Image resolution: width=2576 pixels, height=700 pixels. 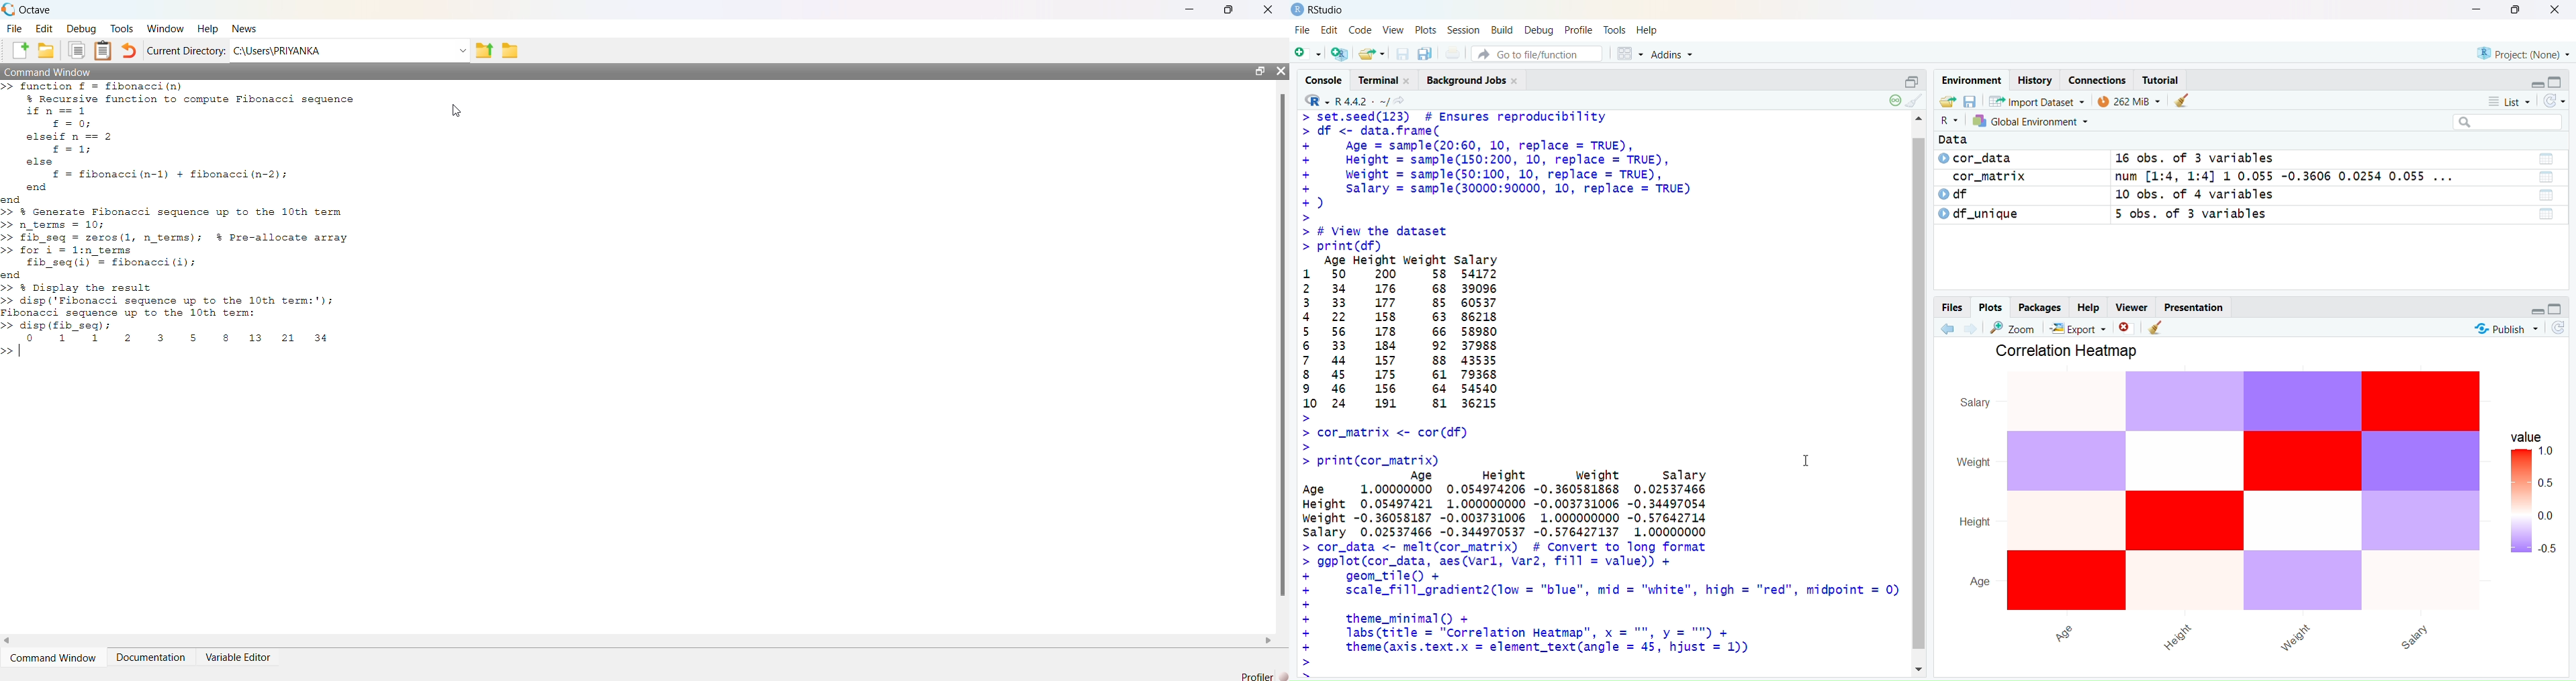 I want to click on Presentation, so click(x=2194, y=308).